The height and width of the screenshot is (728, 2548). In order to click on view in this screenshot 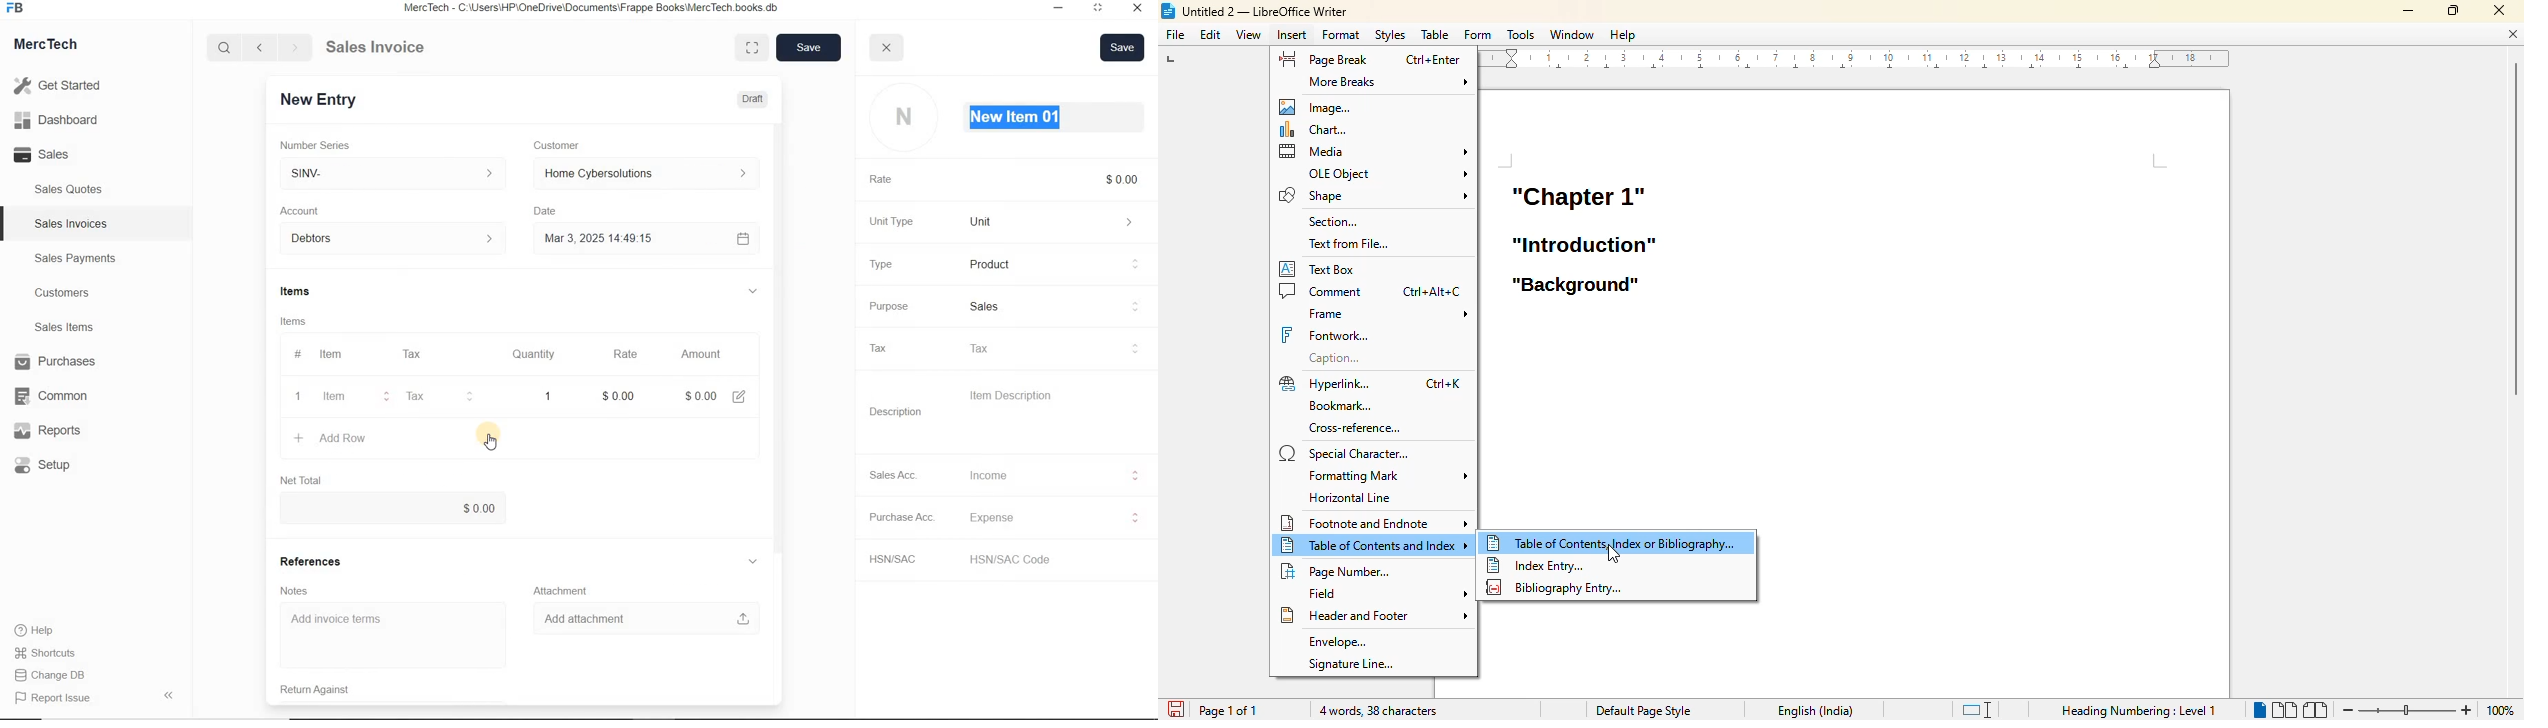, I will do `click(1248, 35)`.